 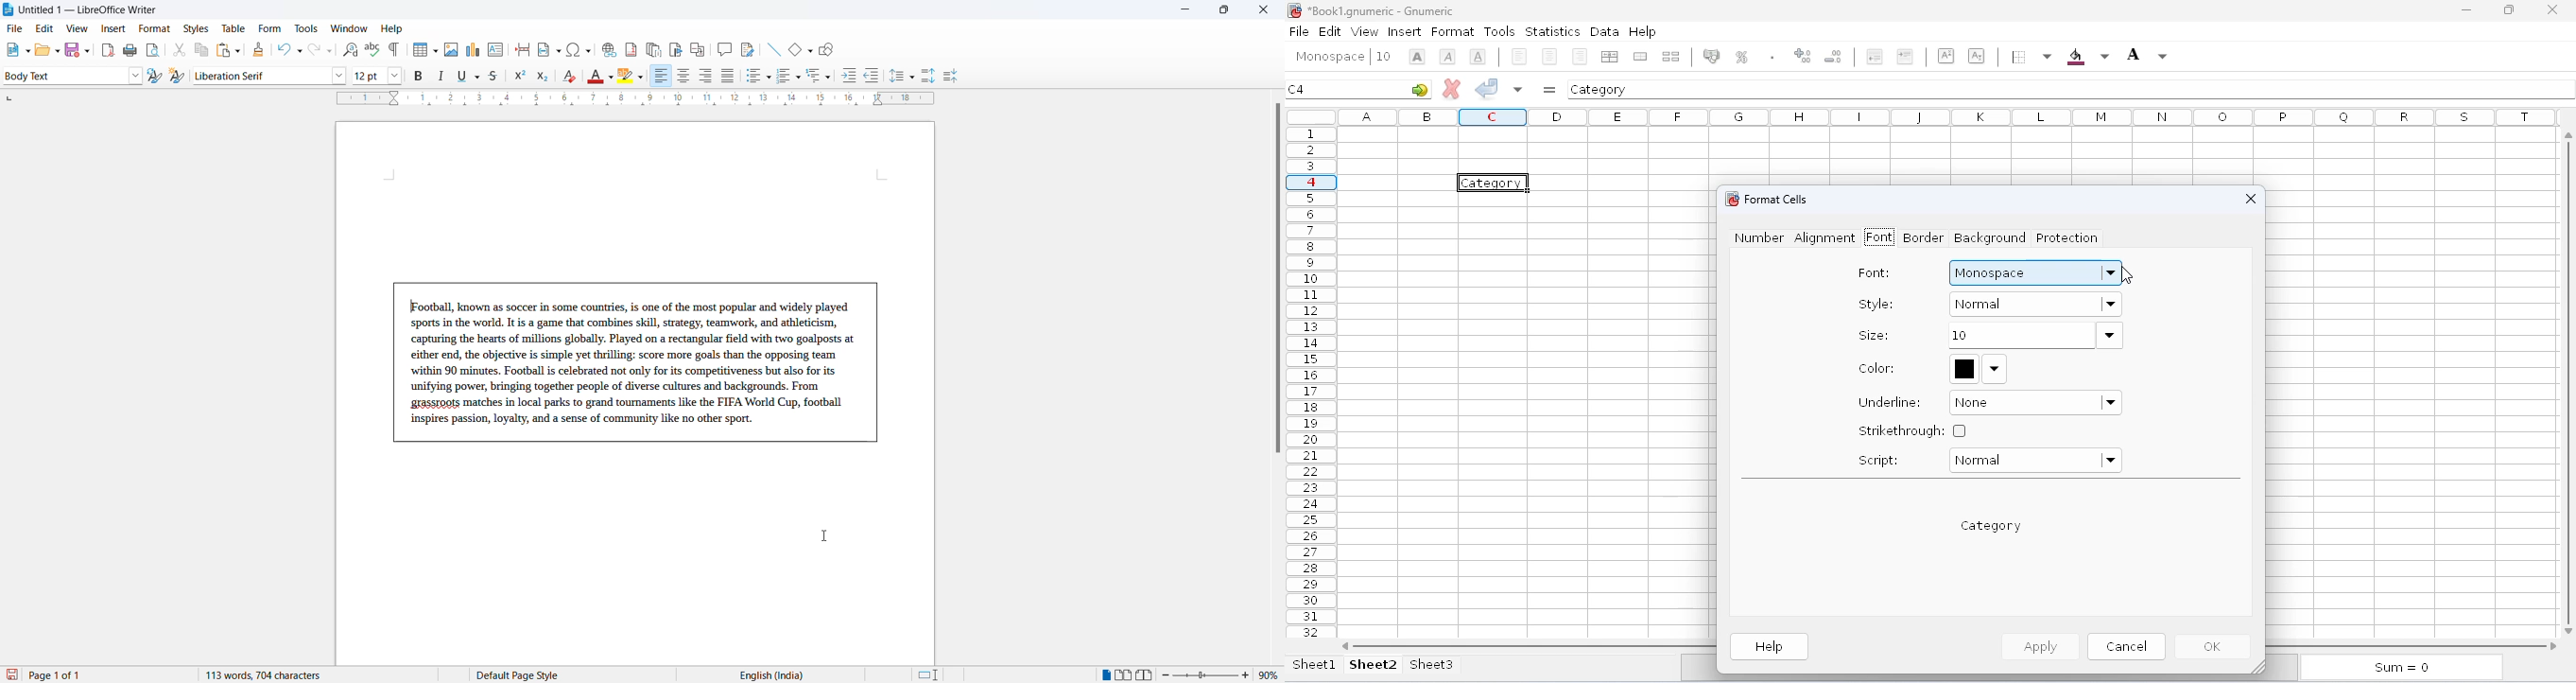 I want to click on styles, so click(x=195, y=27).